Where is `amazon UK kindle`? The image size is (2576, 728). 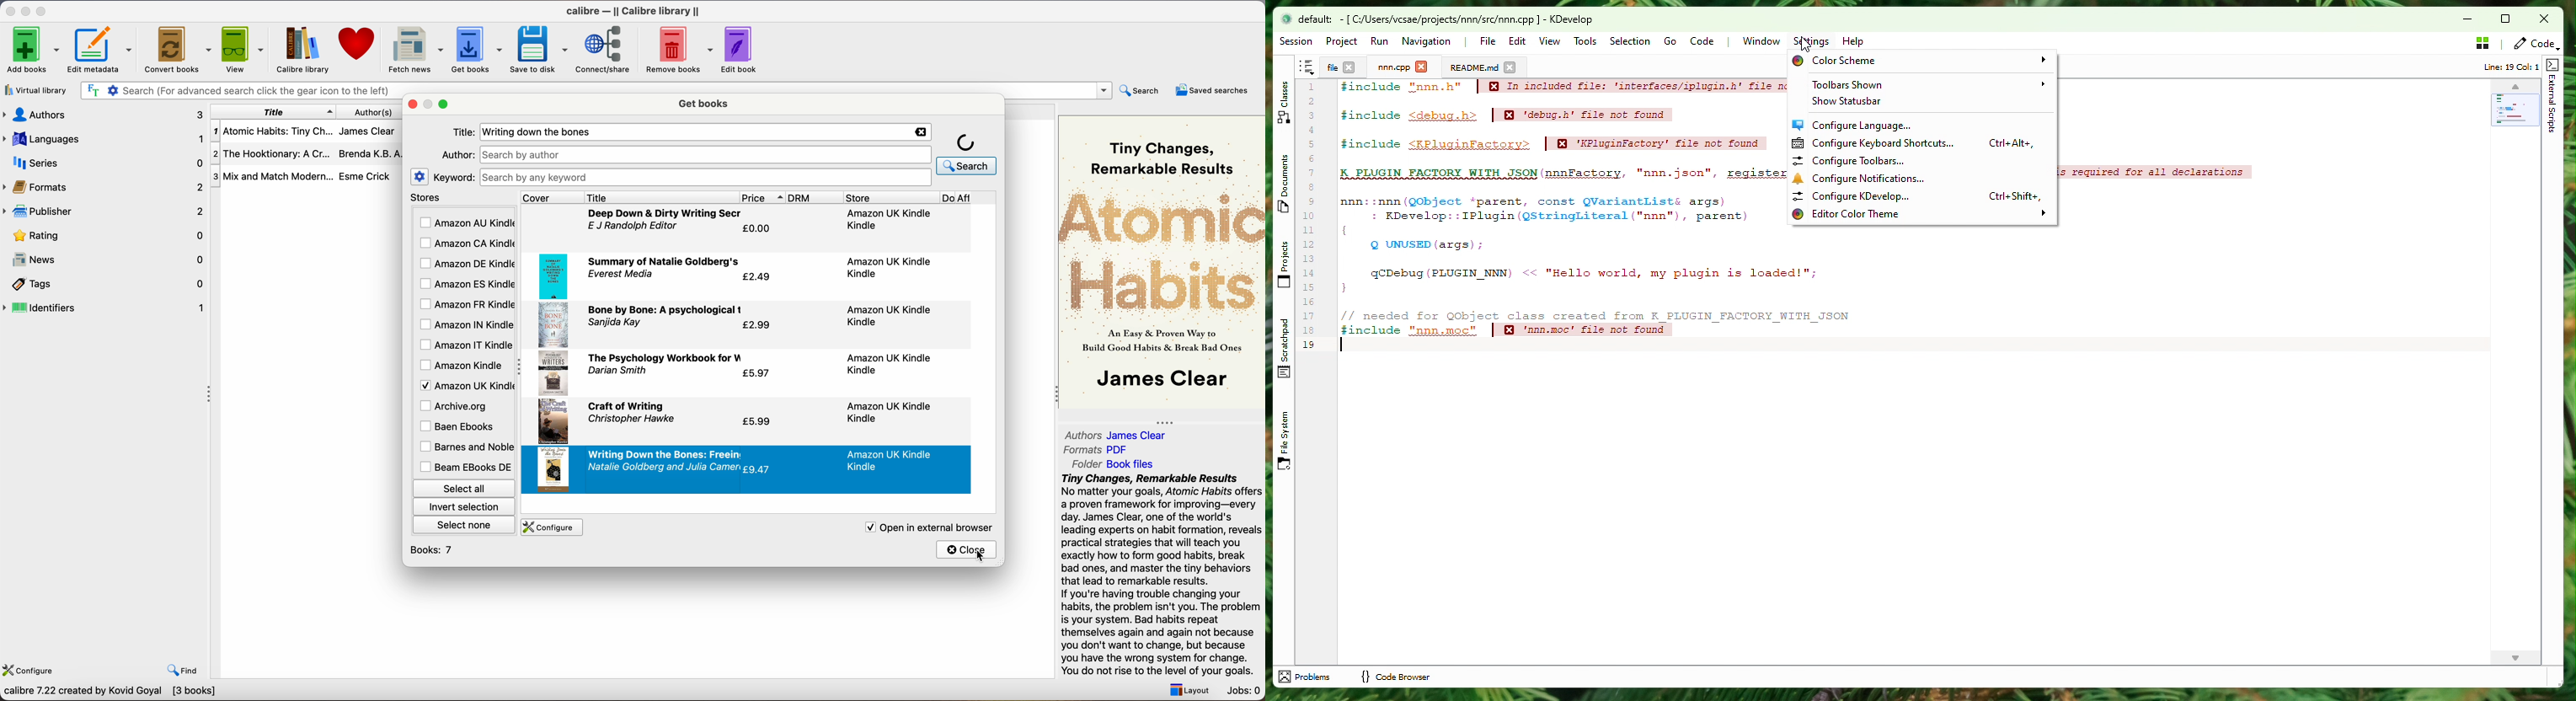
amazon UK kindle is located at coordinates (888, 267).